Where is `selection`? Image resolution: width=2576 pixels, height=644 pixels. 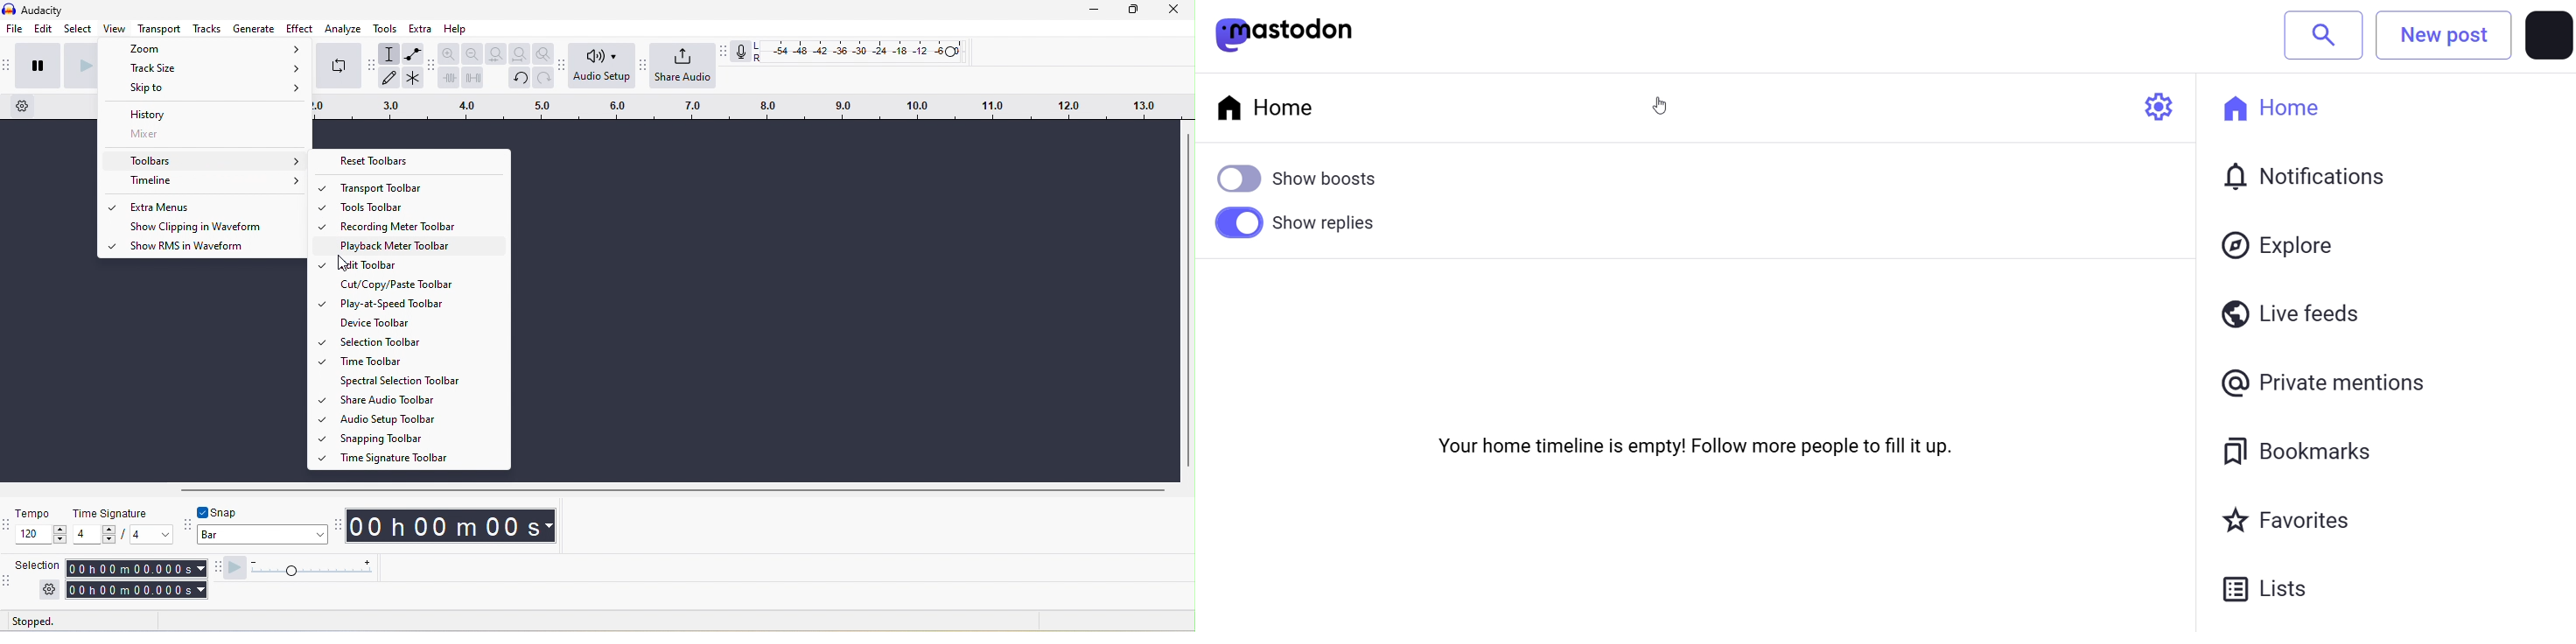
selection is located at coordinates (38, 565).